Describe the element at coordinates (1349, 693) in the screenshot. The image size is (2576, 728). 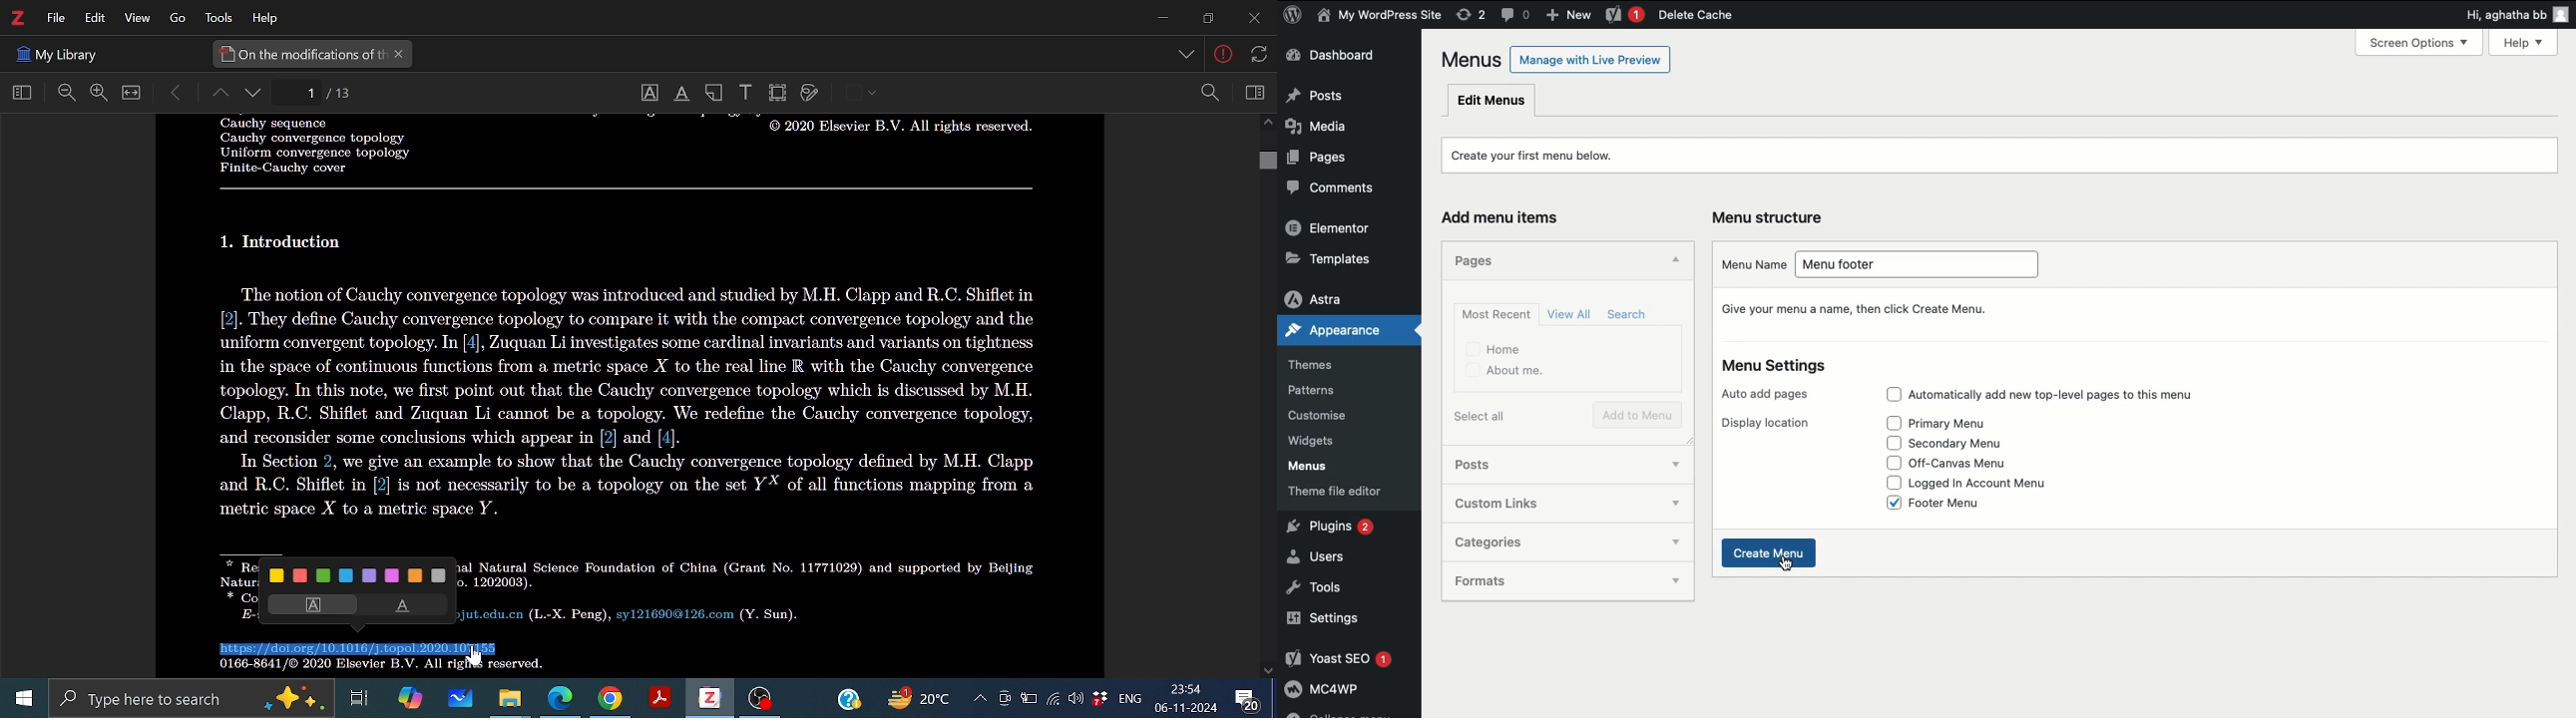
I see `Mcawp` at that location.